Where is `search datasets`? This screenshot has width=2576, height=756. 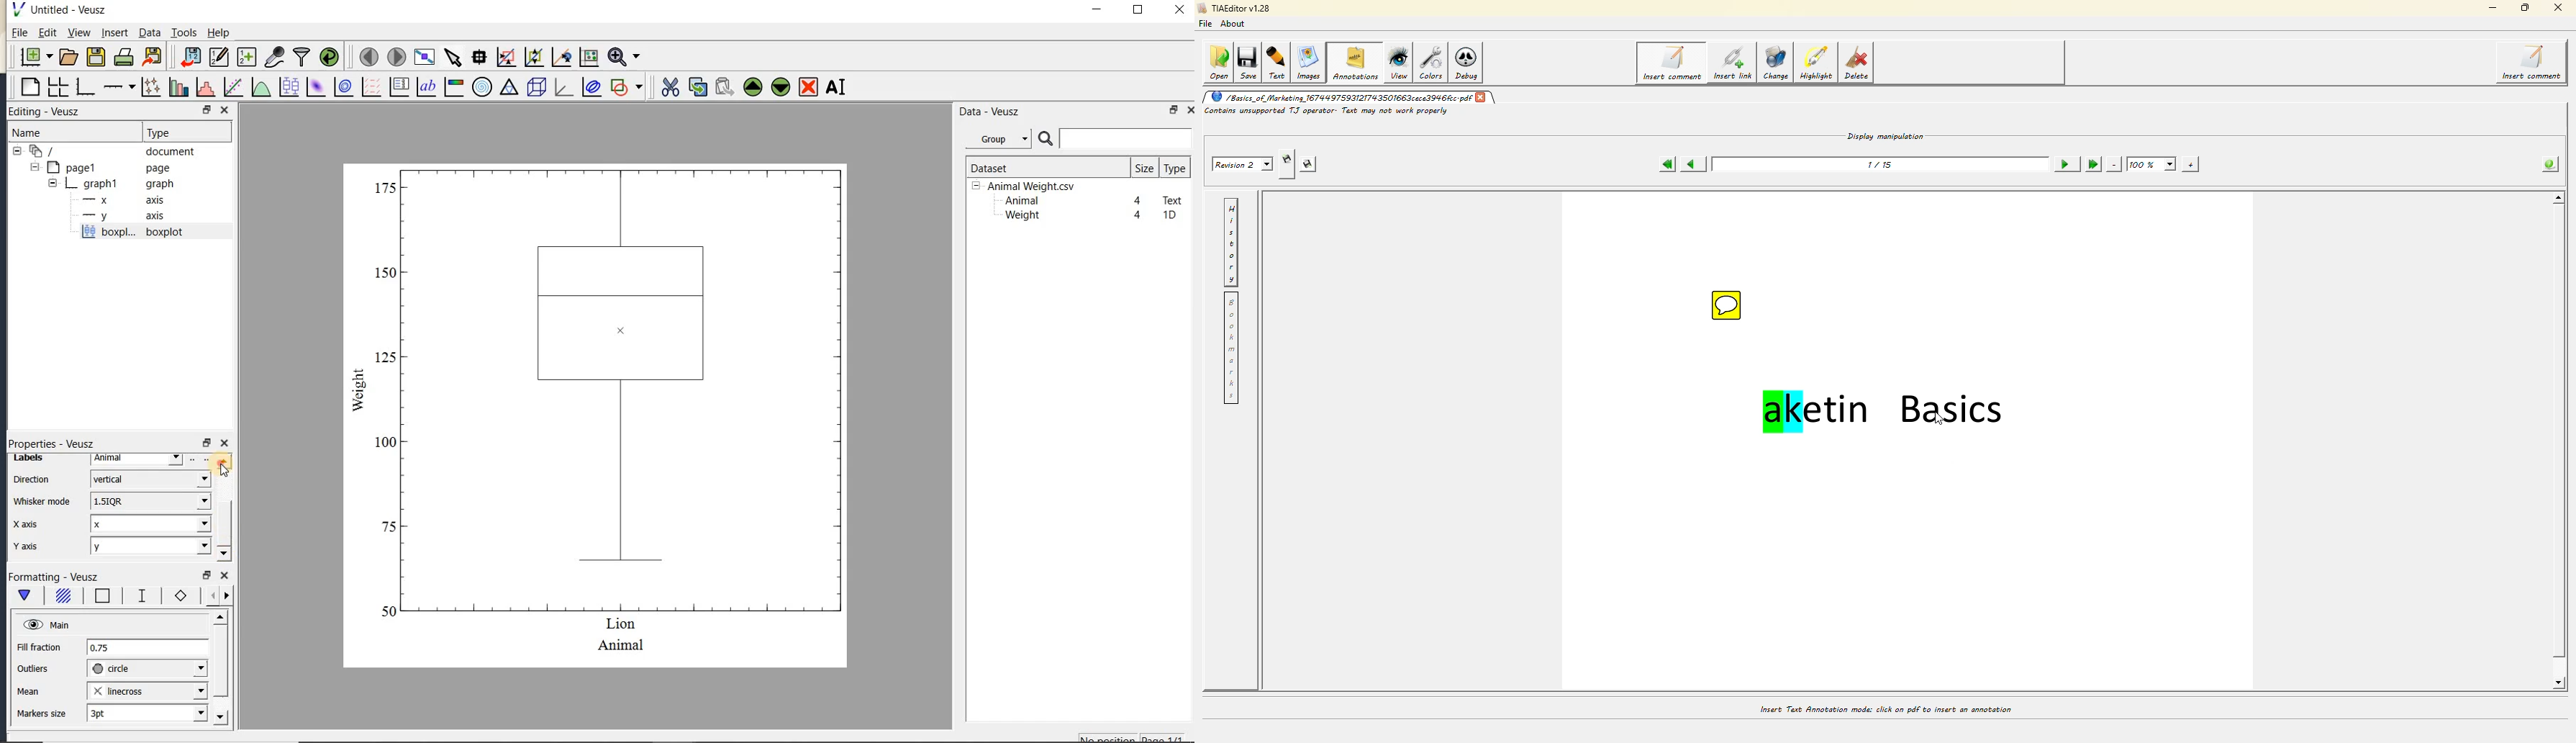 search datasets is located at coordinates (1115, 139).